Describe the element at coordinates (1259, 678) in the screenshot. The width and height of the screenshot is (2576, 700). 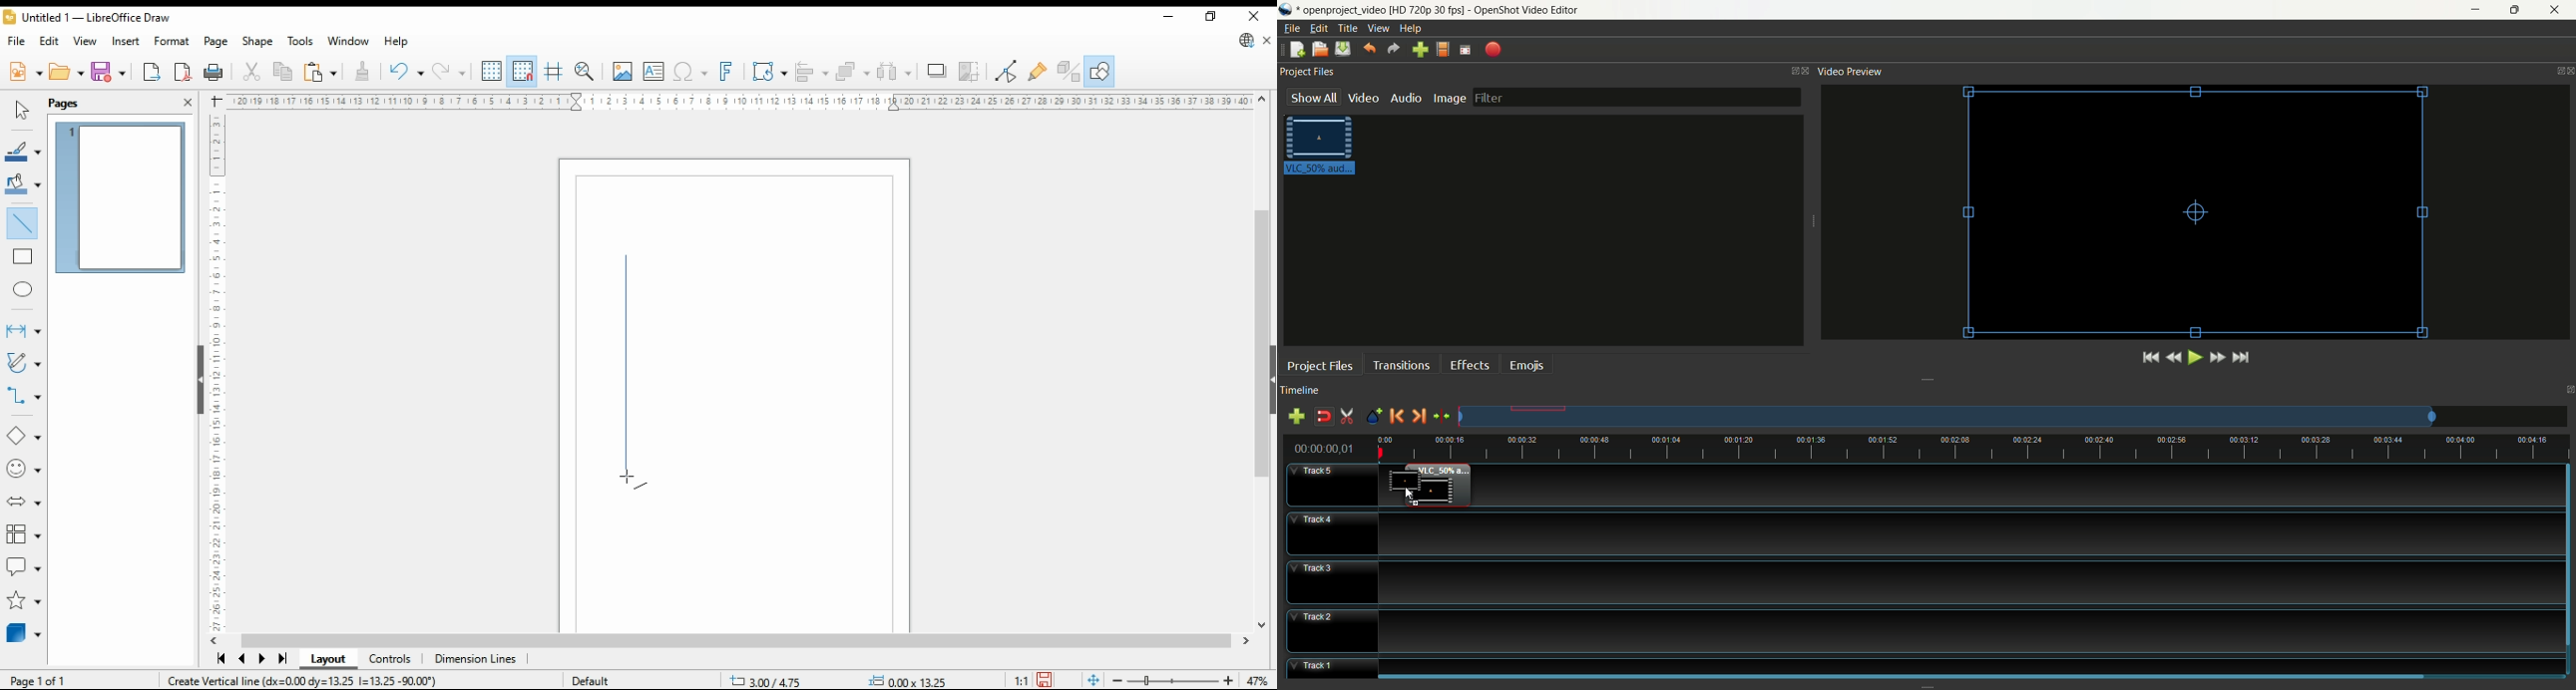
I see `zoom factor` at that location.